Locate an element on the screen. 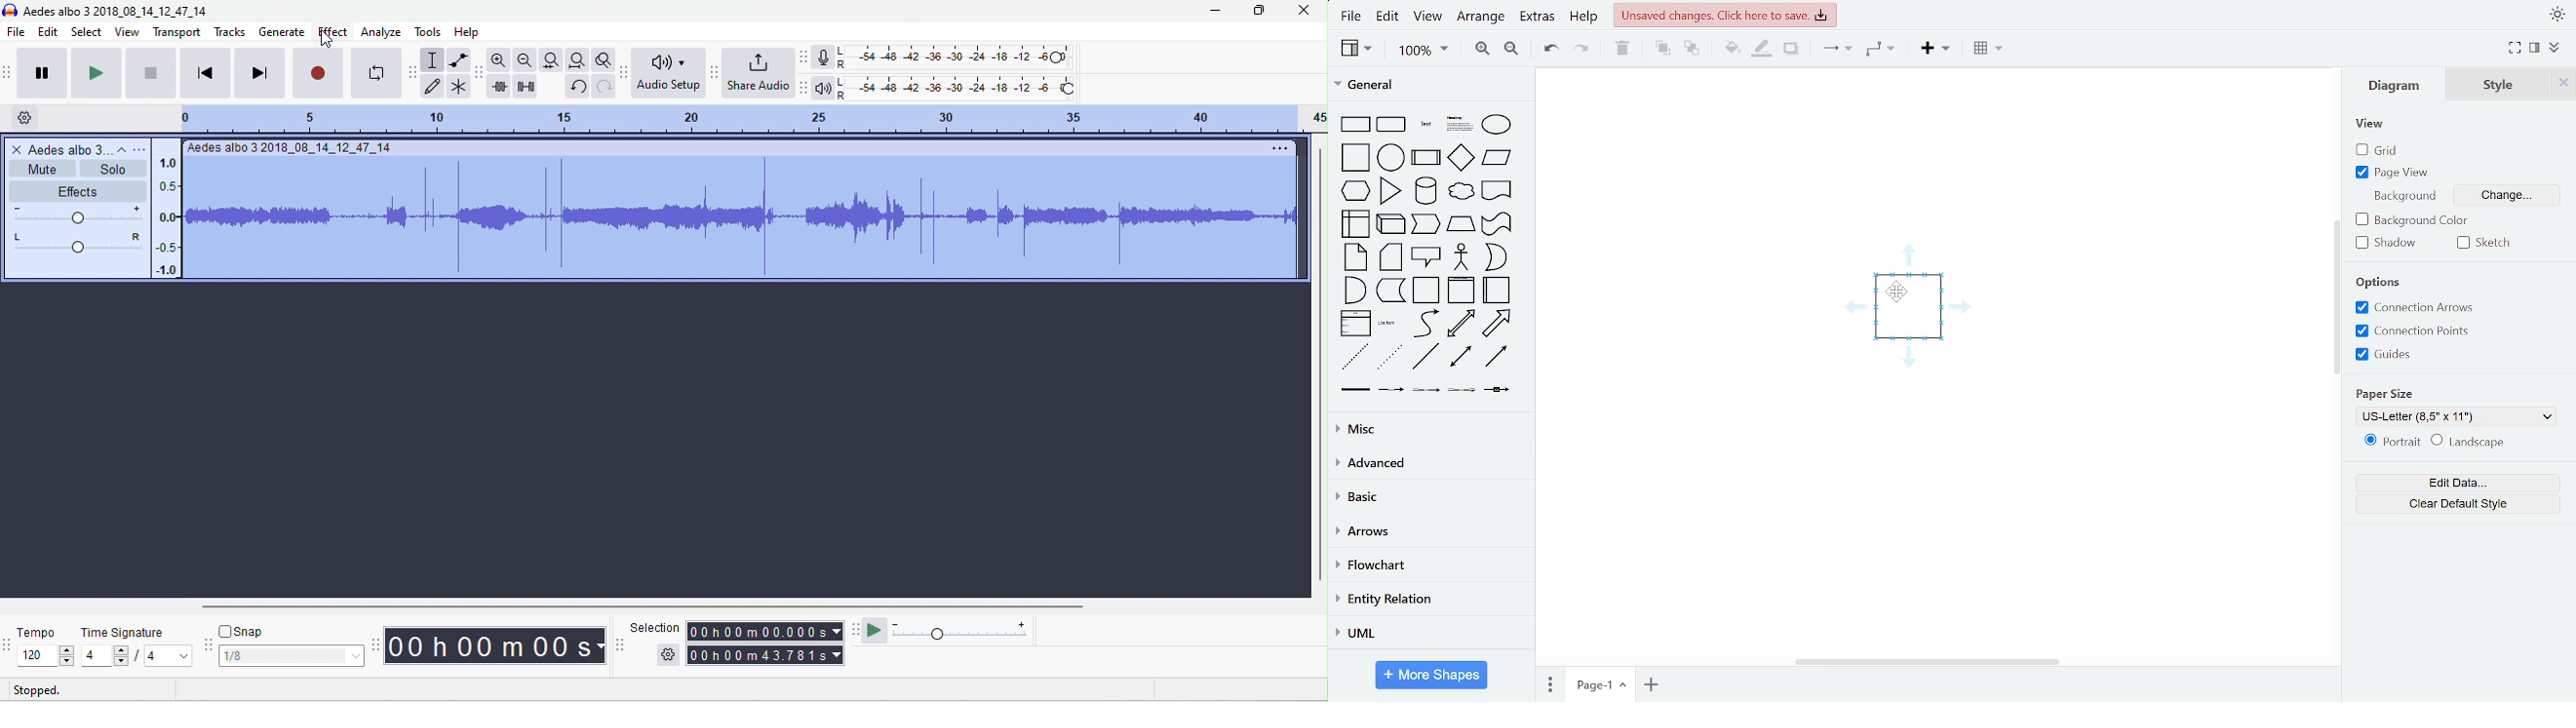  general shapes is located at coordinates (1460, 256).